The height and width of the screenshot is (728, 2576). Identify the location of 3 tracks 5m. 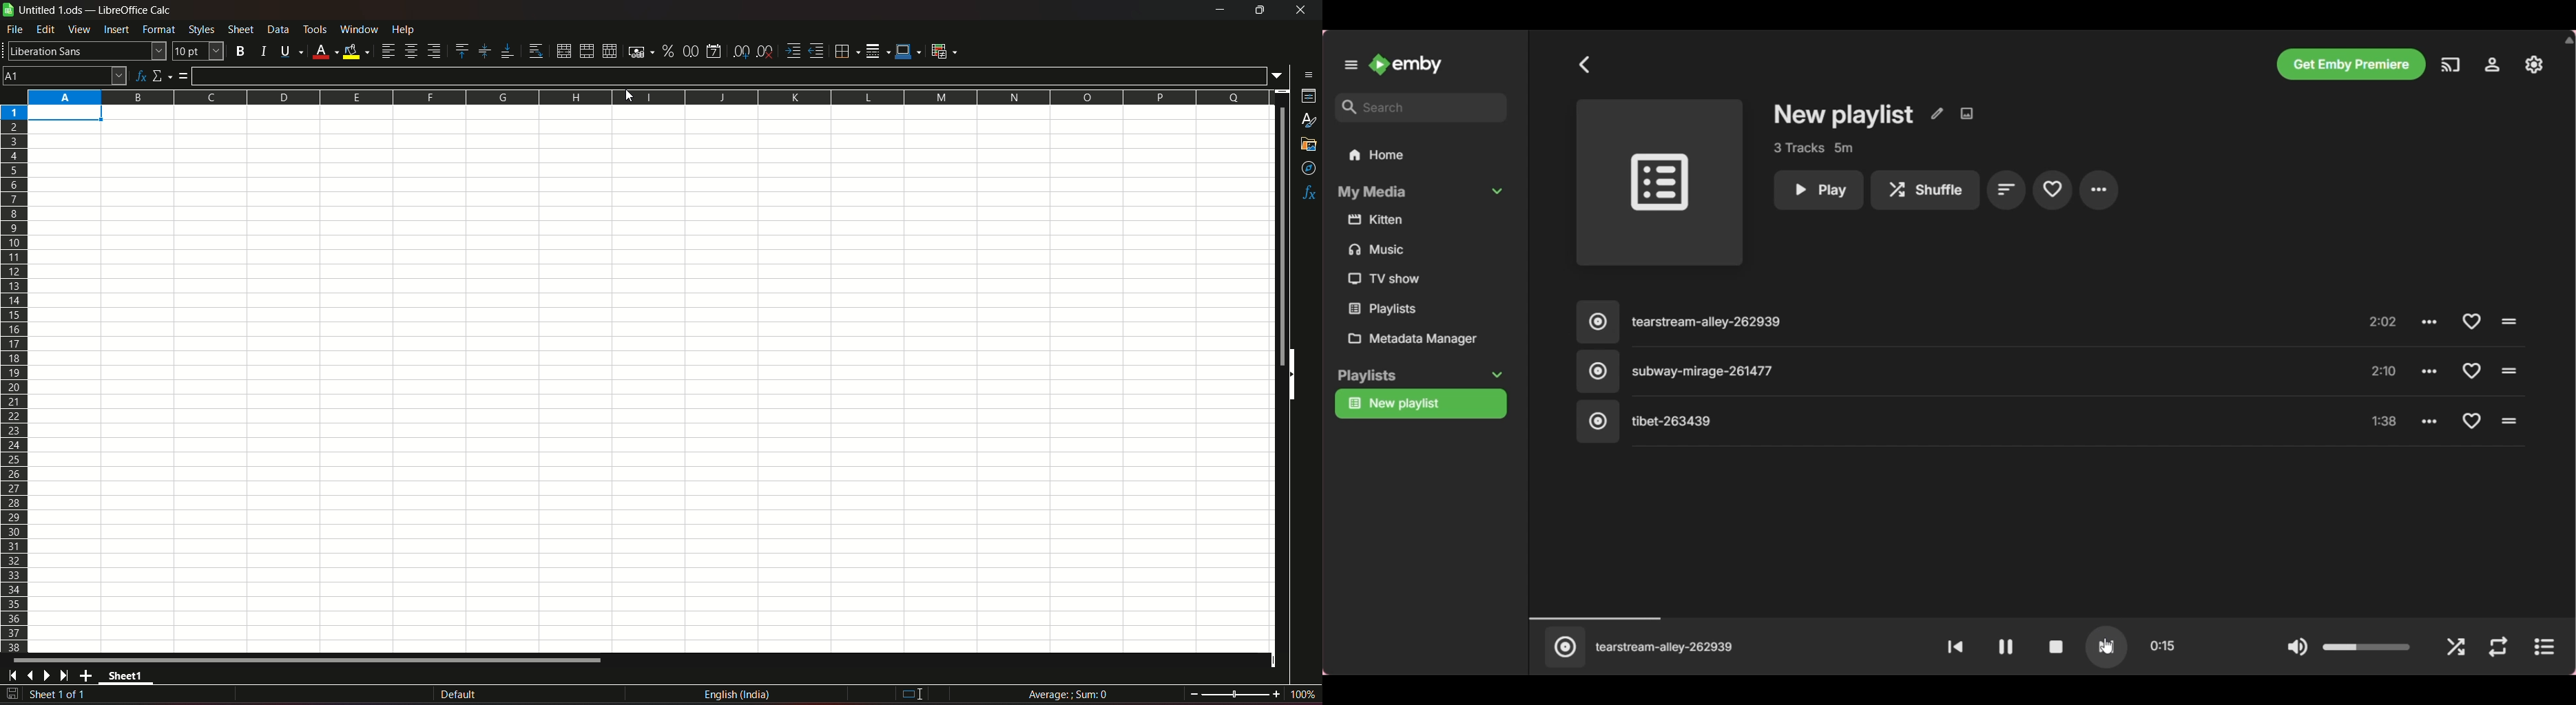
(1813, 148).